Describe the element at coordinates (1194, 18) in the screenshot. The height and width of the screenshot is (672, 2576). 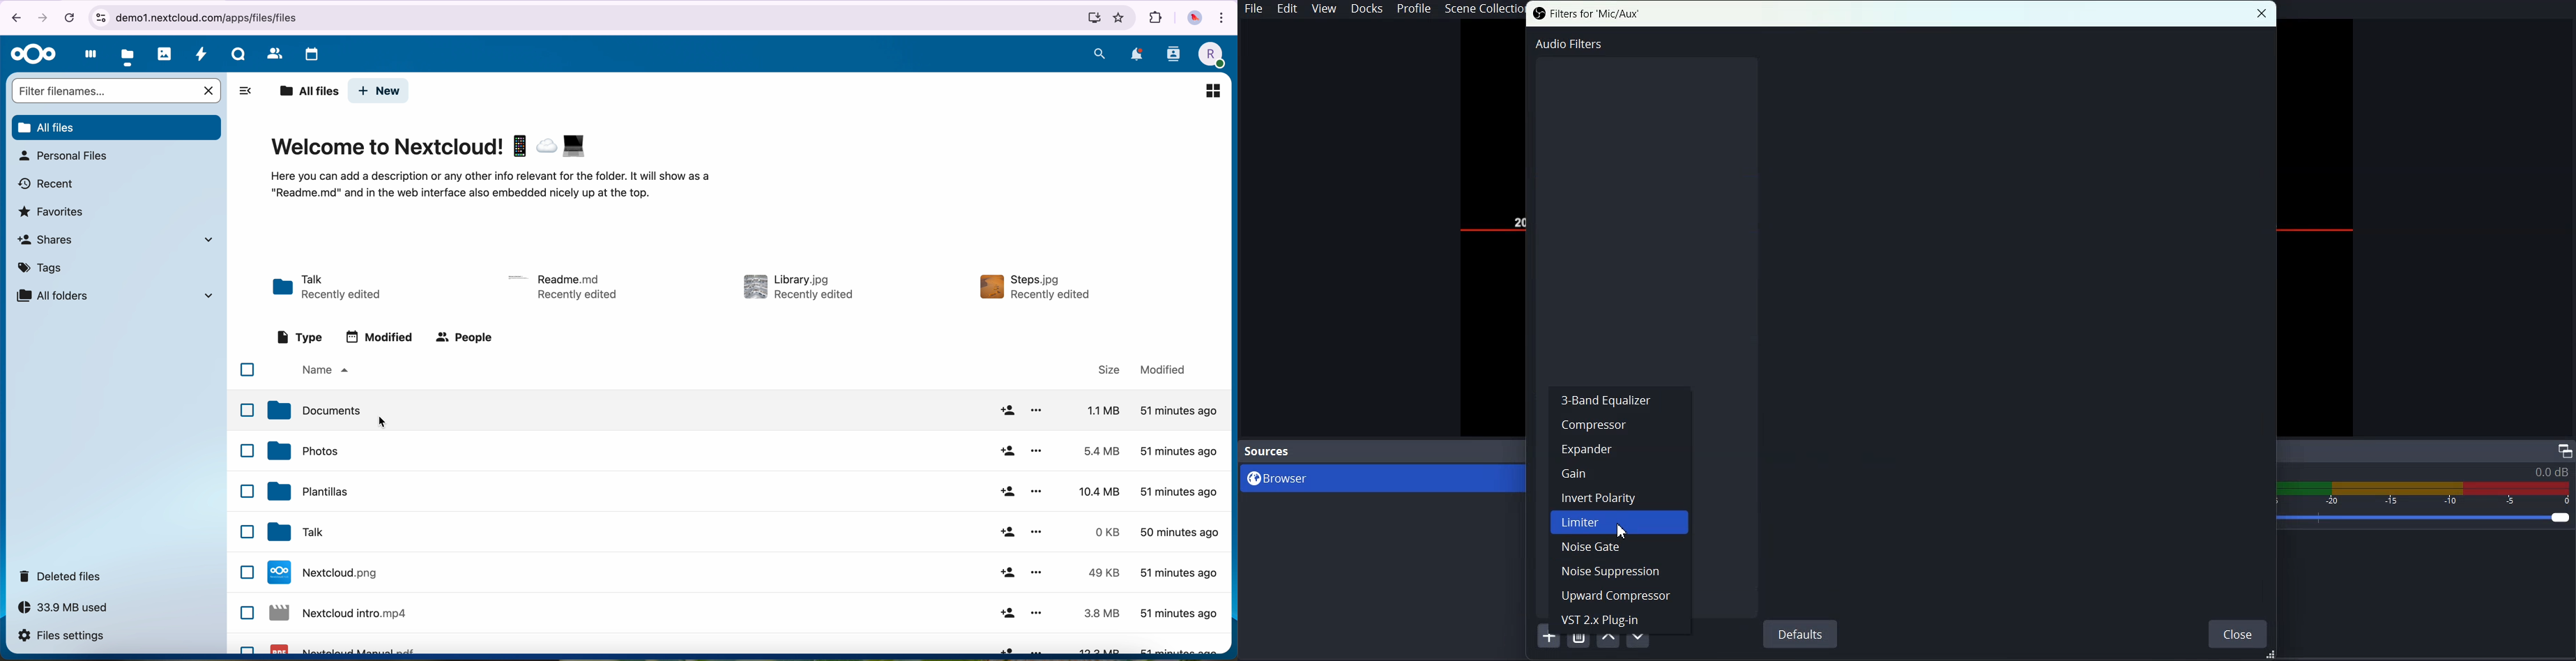
I see `profile picture` at that location.